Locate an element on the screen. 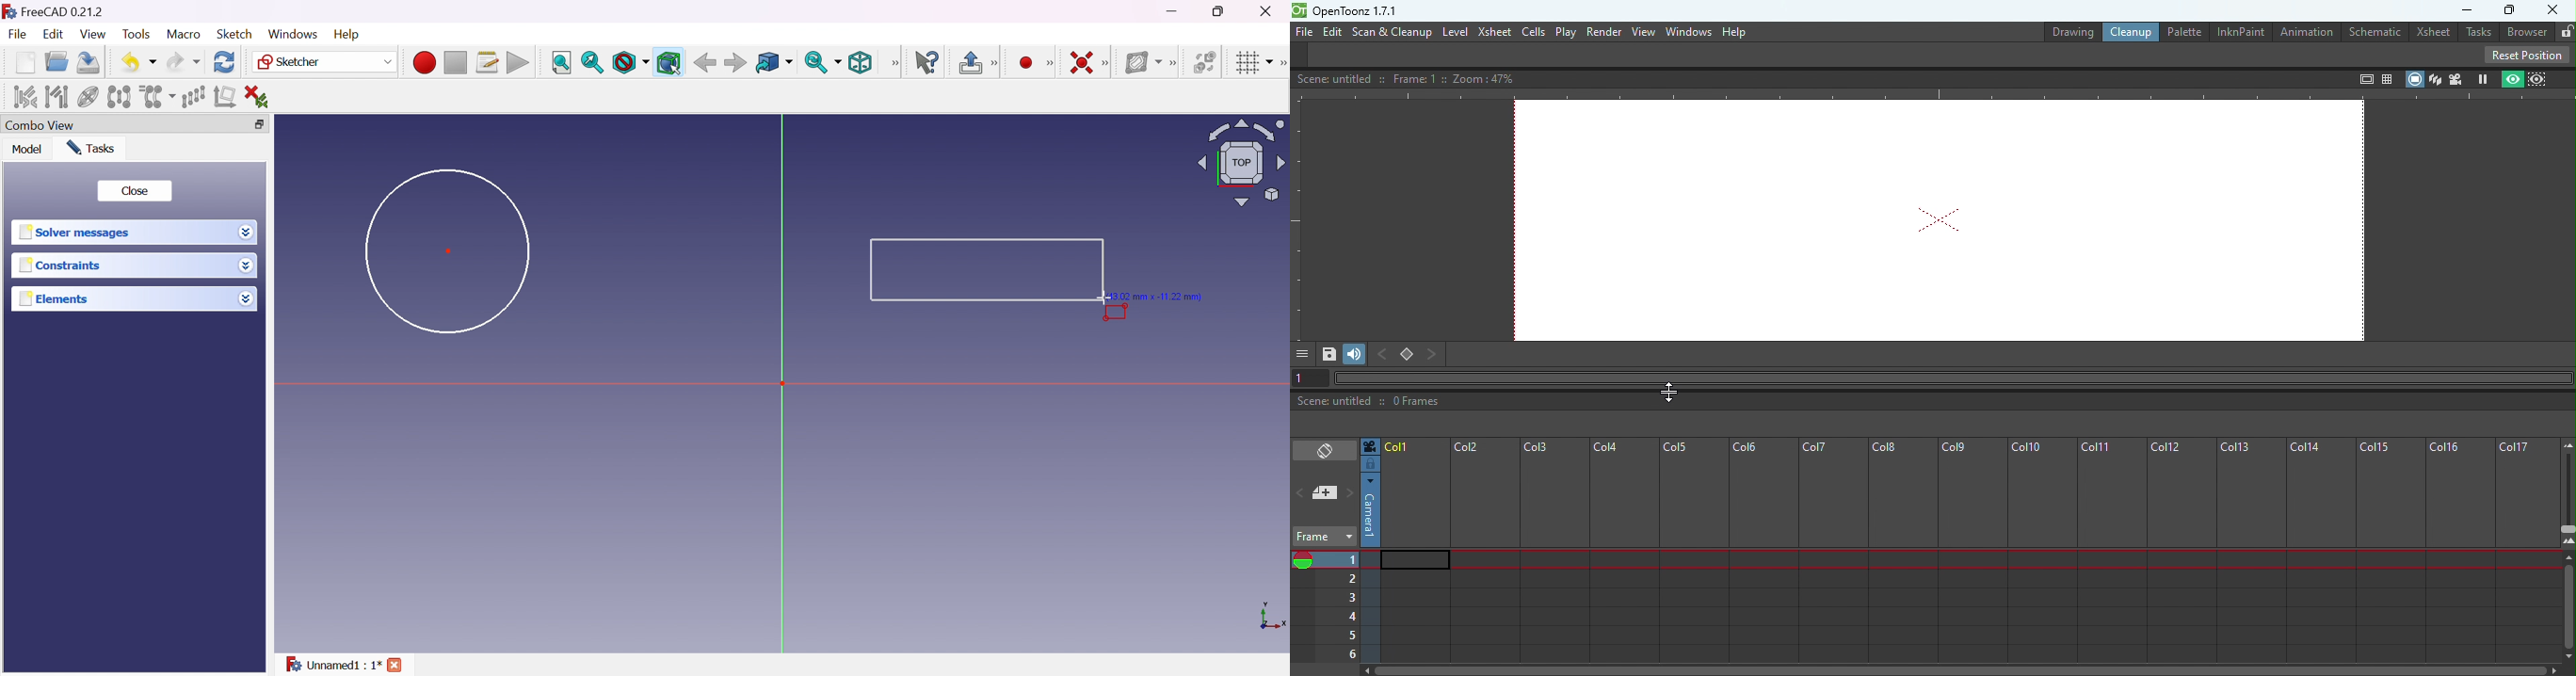 The width and height of the screenshot is (2576, 700). add new Memo is located at coordinates (1323, 492).